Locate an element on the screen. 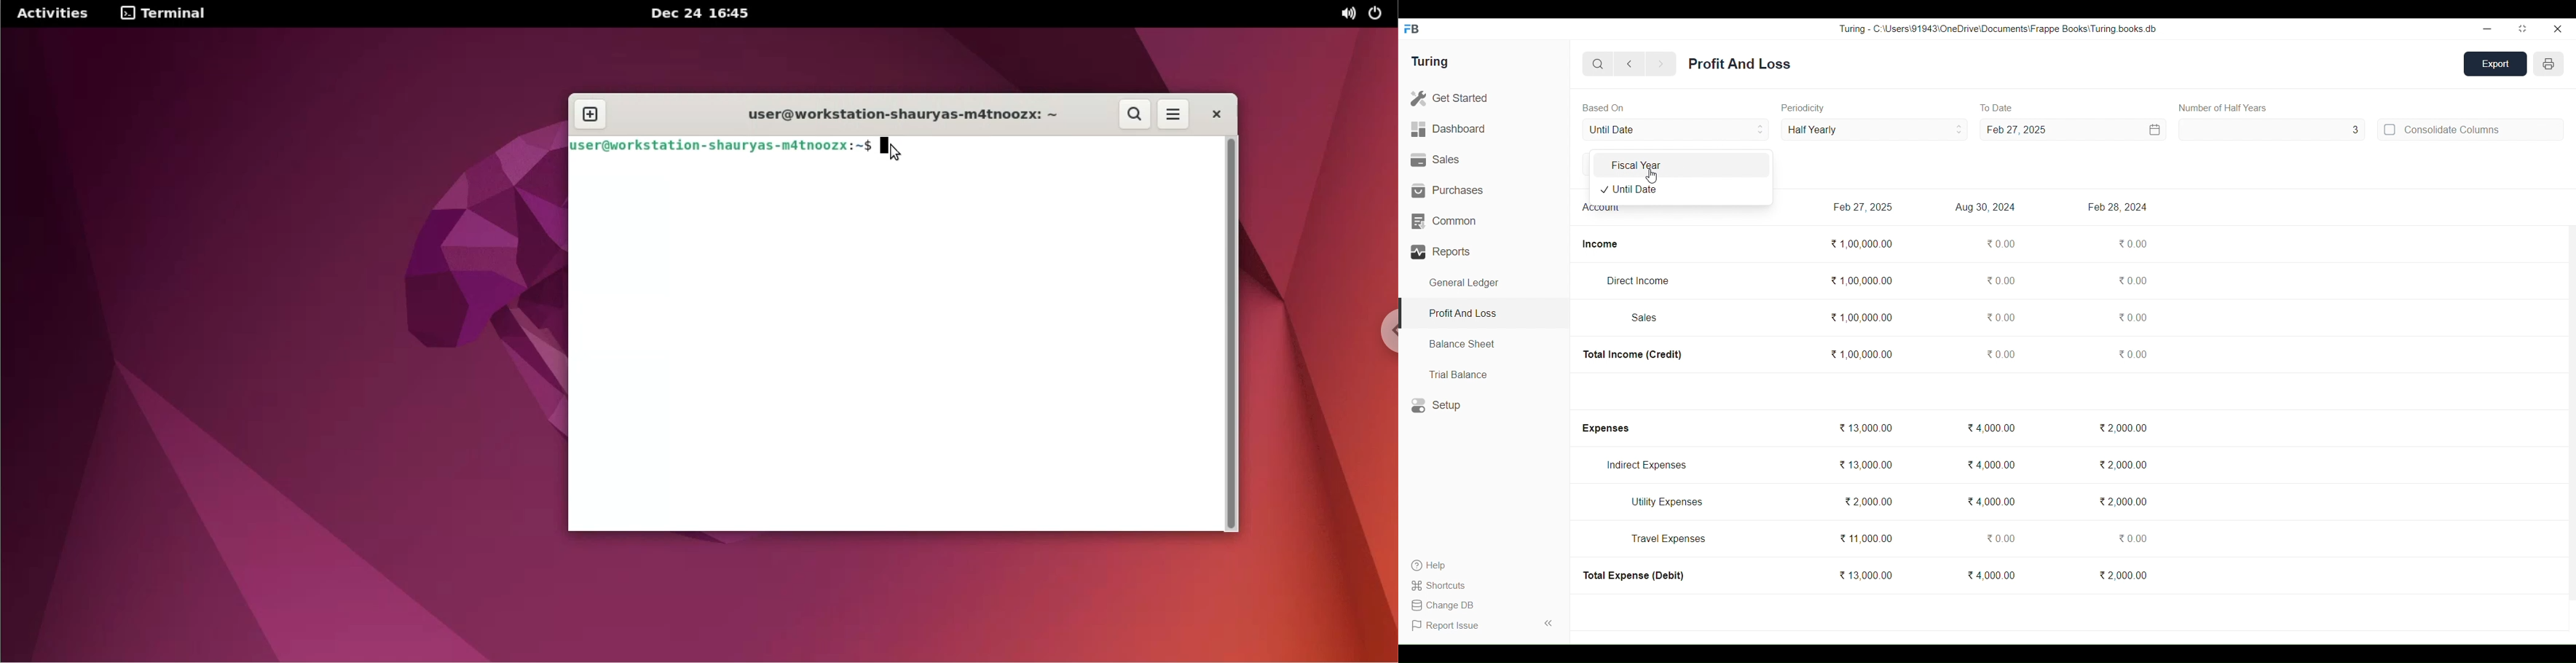 Image resolution: width=2576 pixels, height=672 pixels. Previous is located at coordinates (1630, 64).